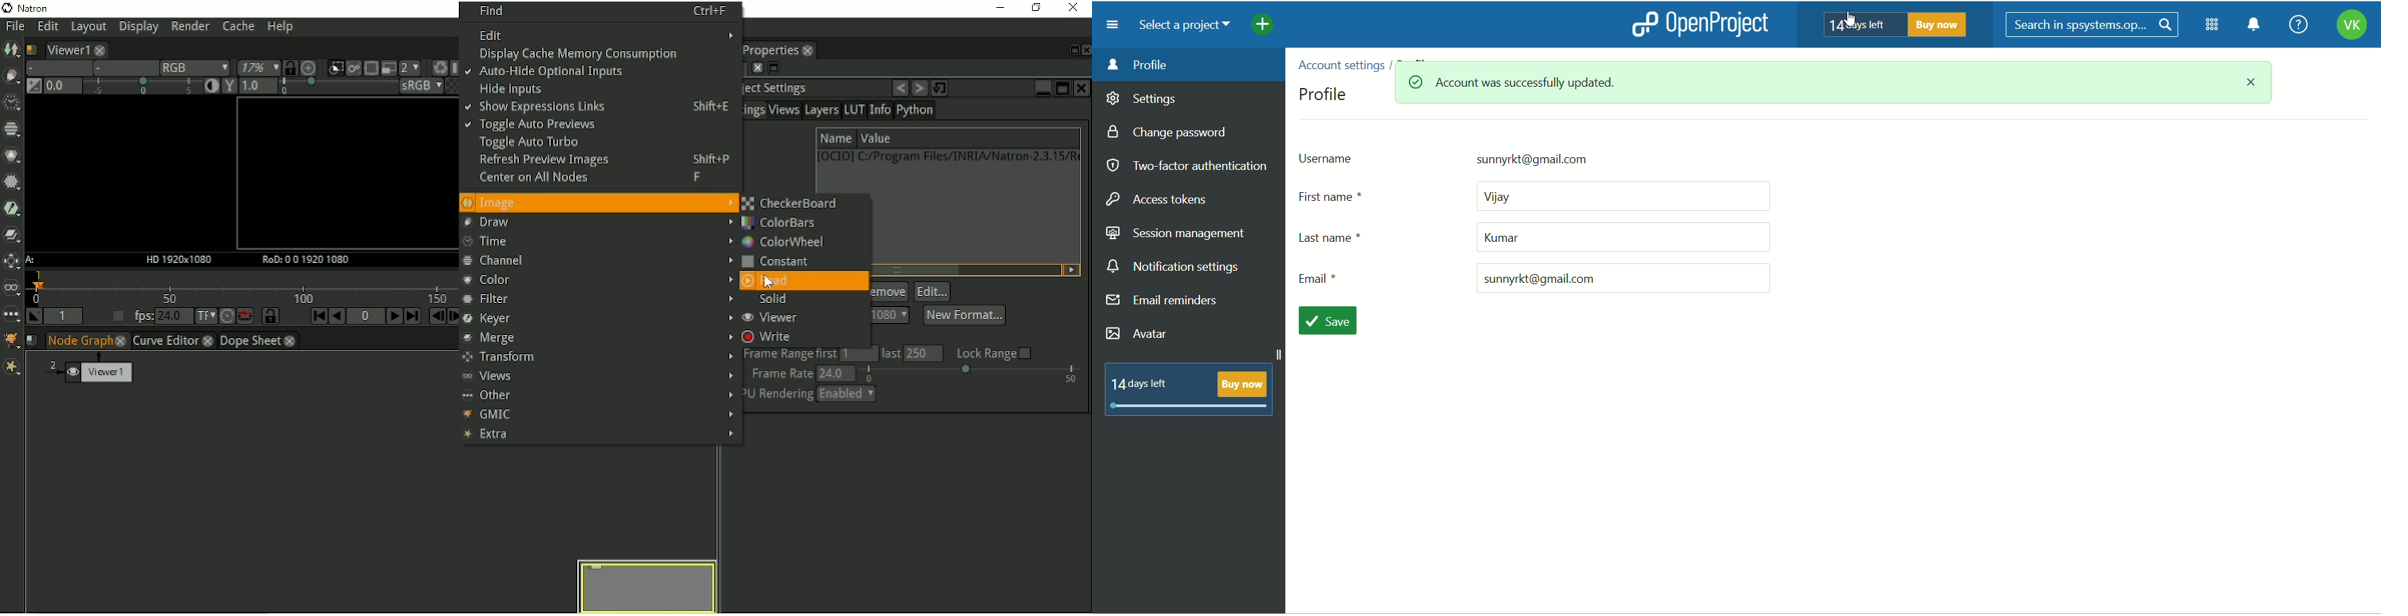 Image resolution: width=2408 pixels, height=616 pixels. I want to click on Refresh preview images, so click(606, 162).